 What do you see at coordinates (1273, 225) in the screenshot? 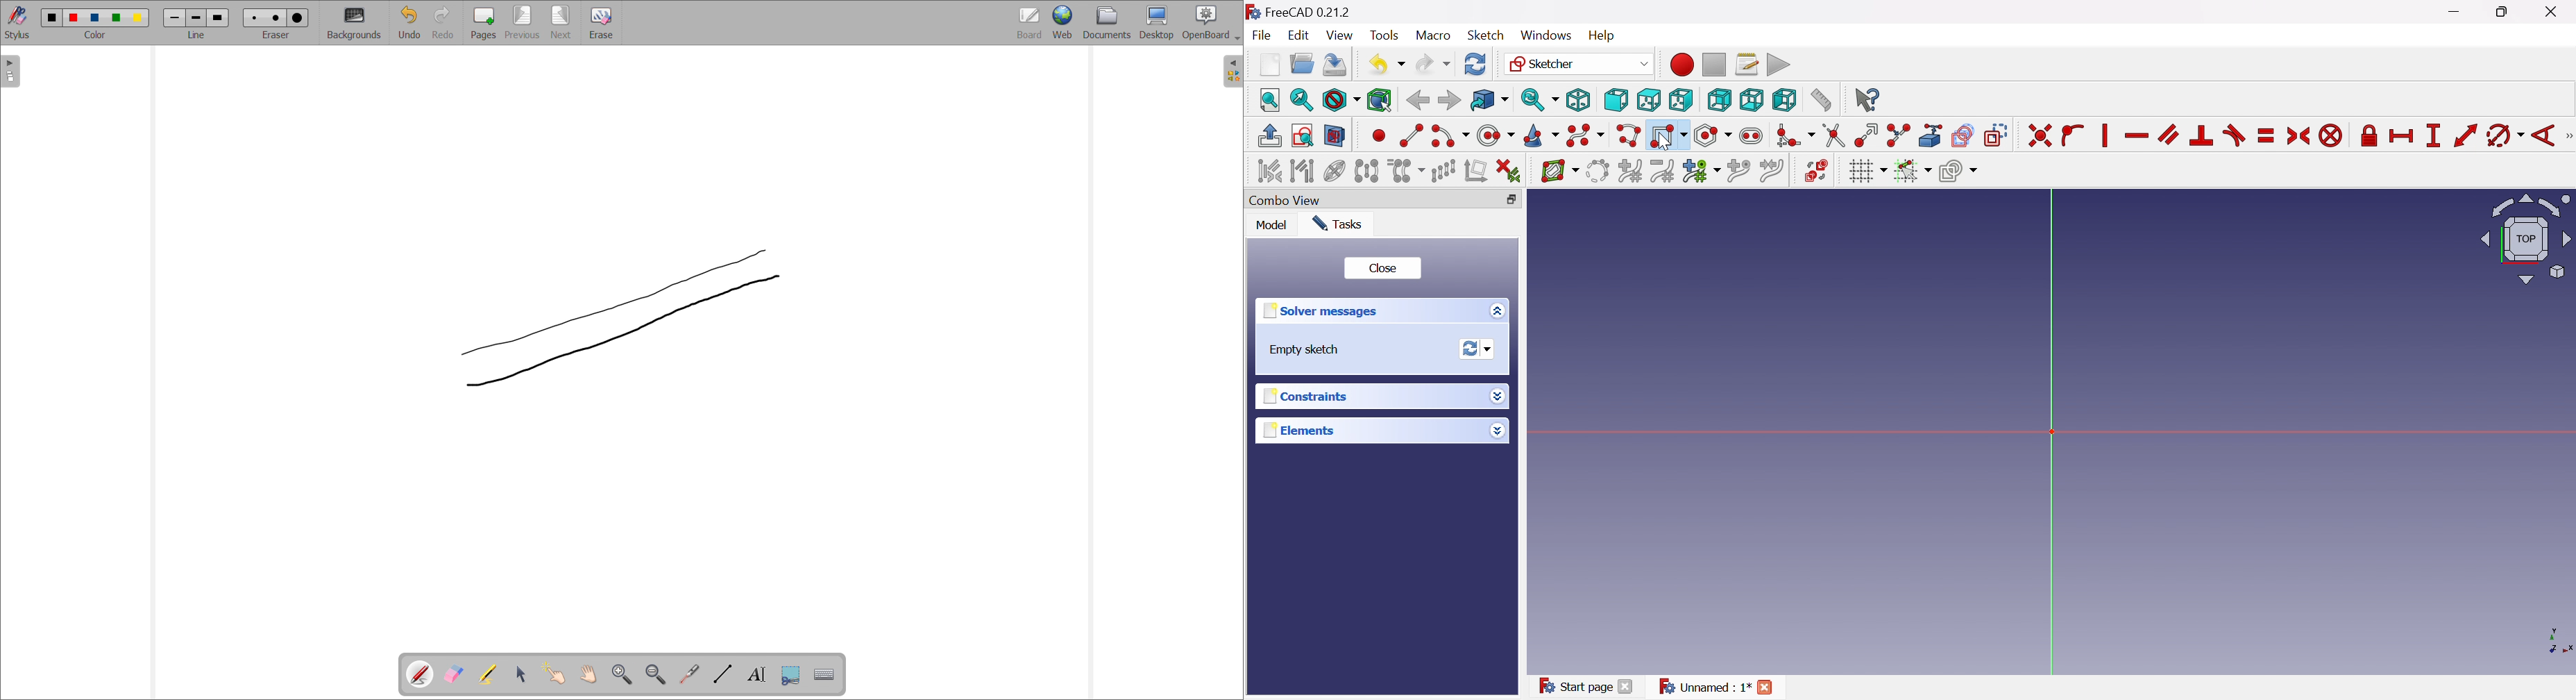
I see `Model` at bounding box center [1273, 225].